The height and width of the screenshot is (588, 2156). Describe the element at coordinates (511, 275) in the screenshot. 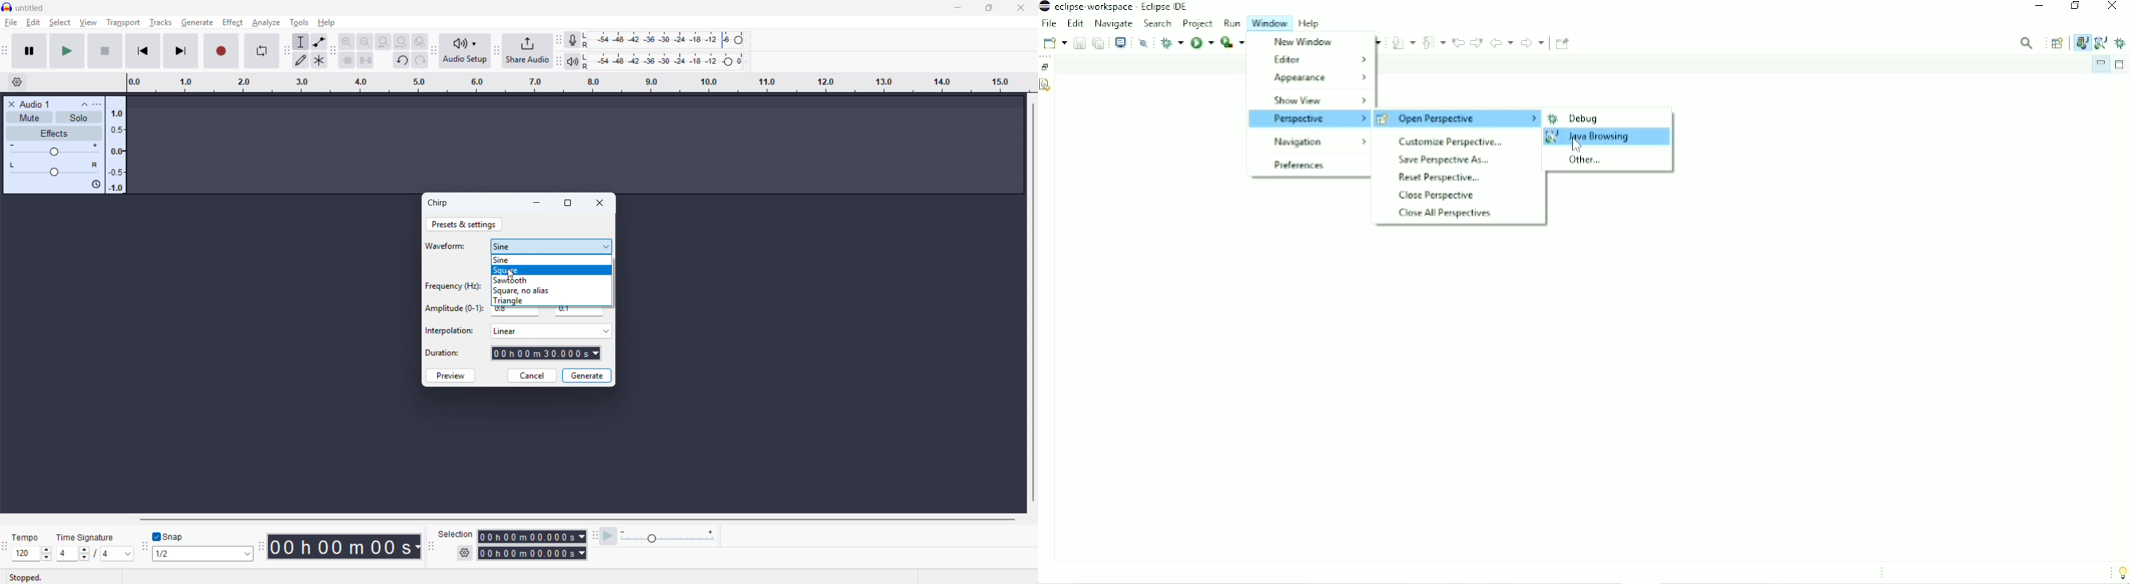

I see `Cursor` at that location.